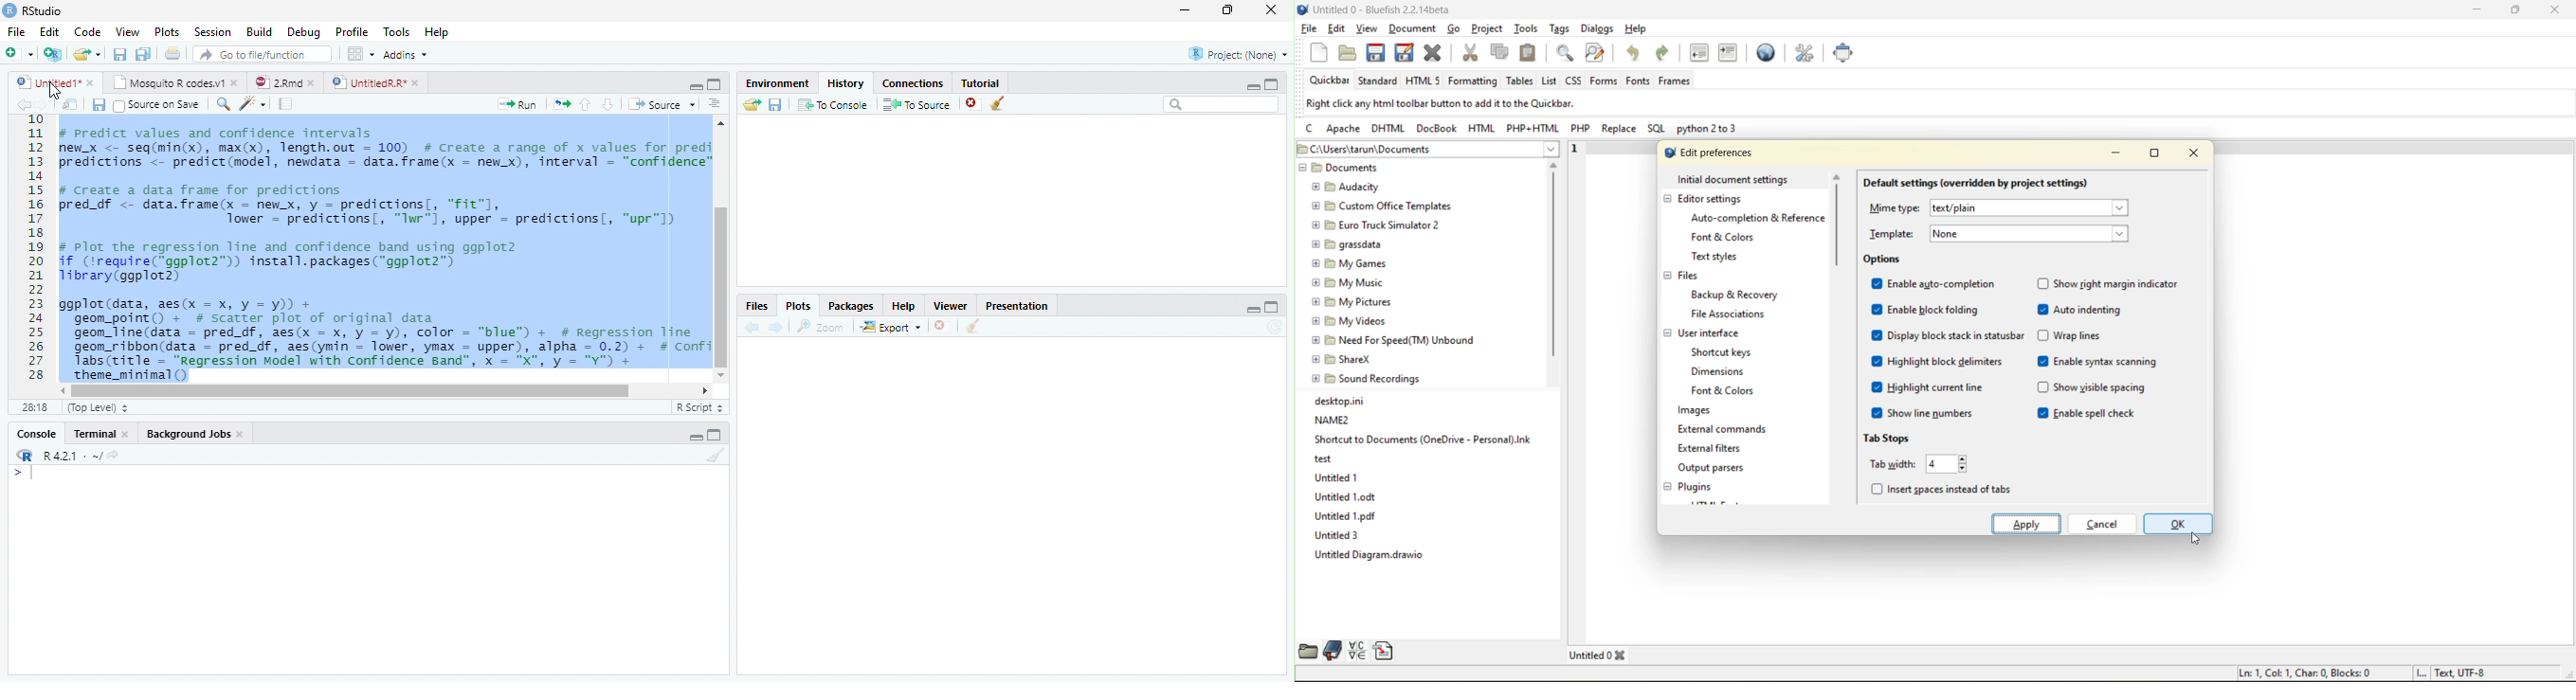 Image resolution: width=2576 pixels, height=700 pixels. Describe the element at coordinates (1252, 88) in the screenshot. I see `Minimize` at that location.